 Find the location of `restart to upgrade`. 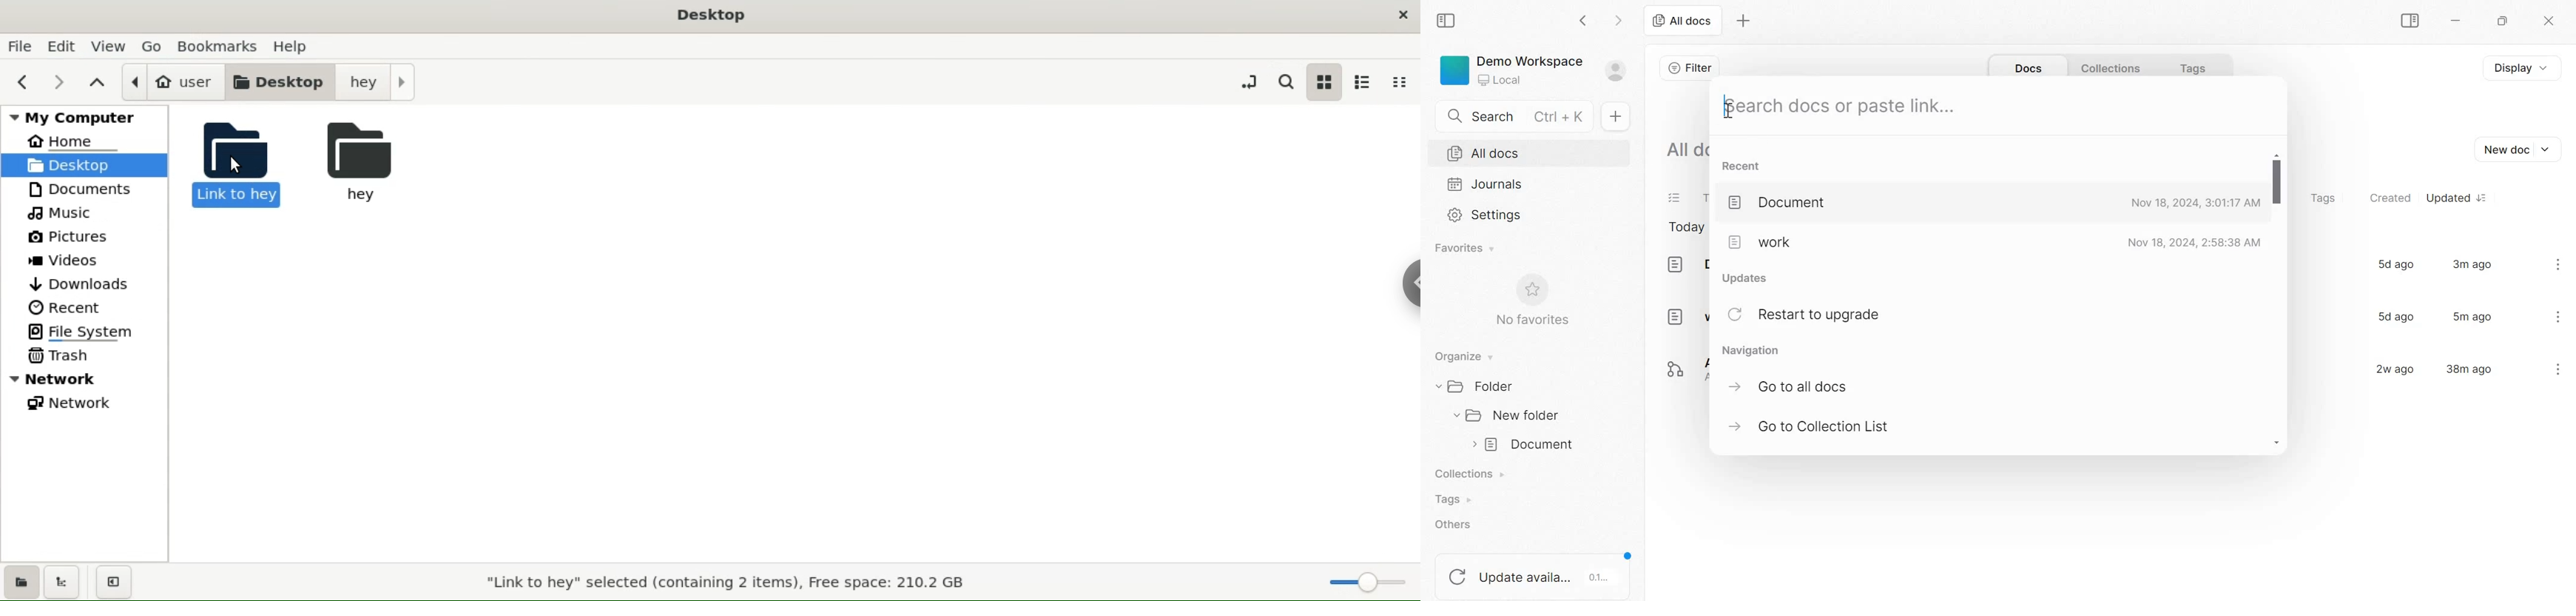

restart to upgrade is located at coordinates (1811, 315).